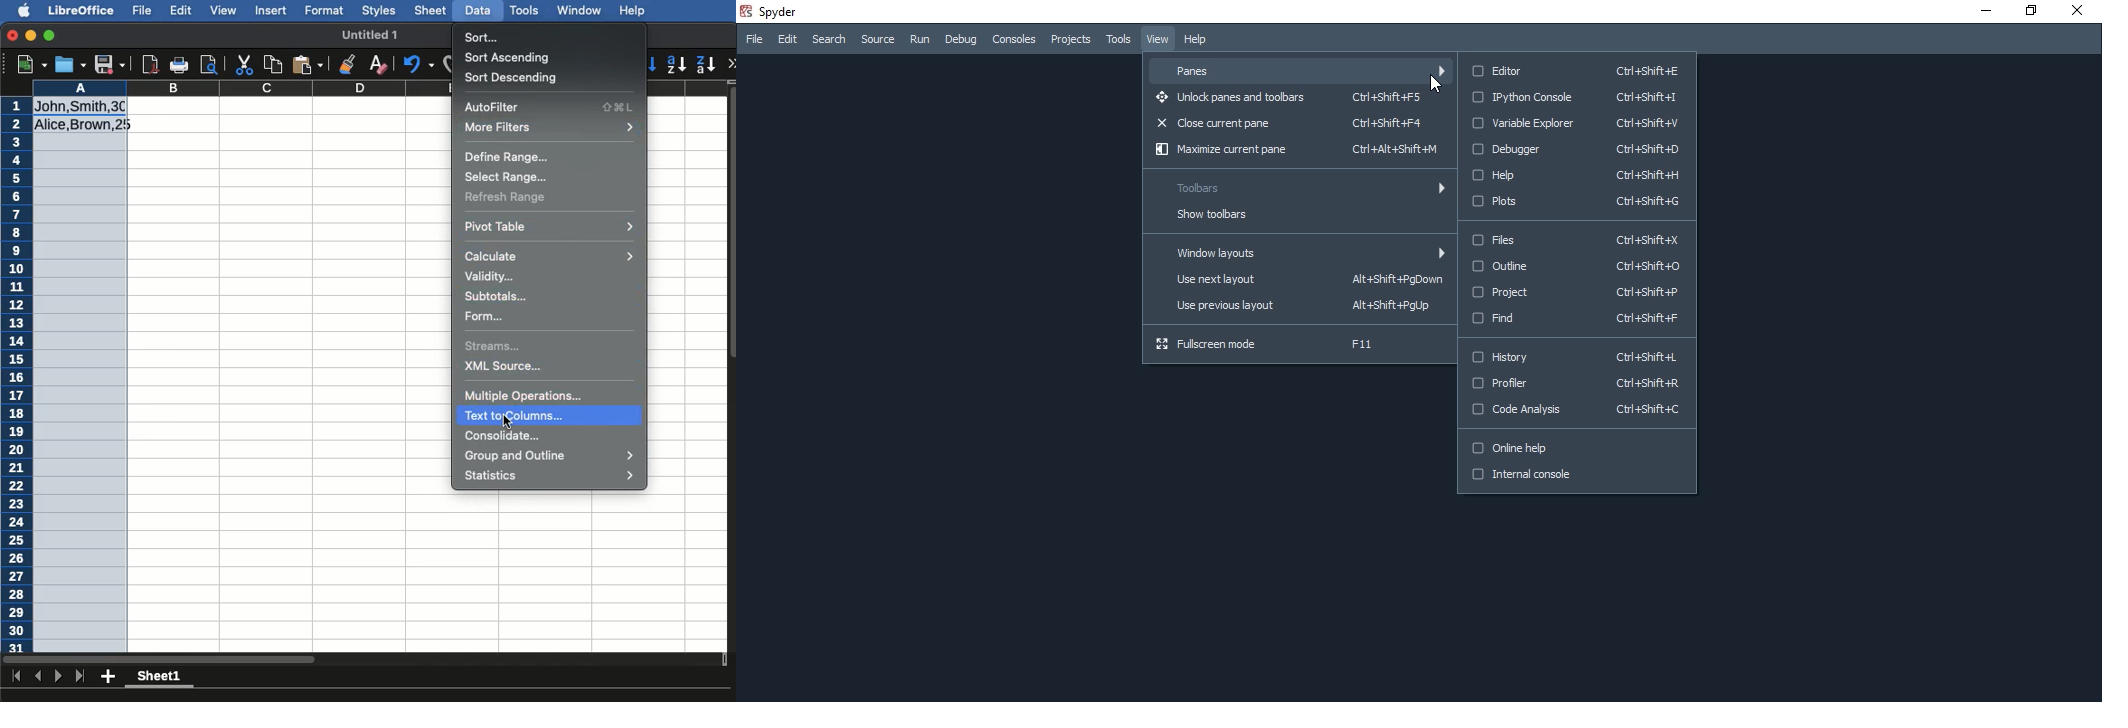 Image resolution: width=2128 pixels, height=728 pixels. I want to click on Sheet, so click(164, 678).